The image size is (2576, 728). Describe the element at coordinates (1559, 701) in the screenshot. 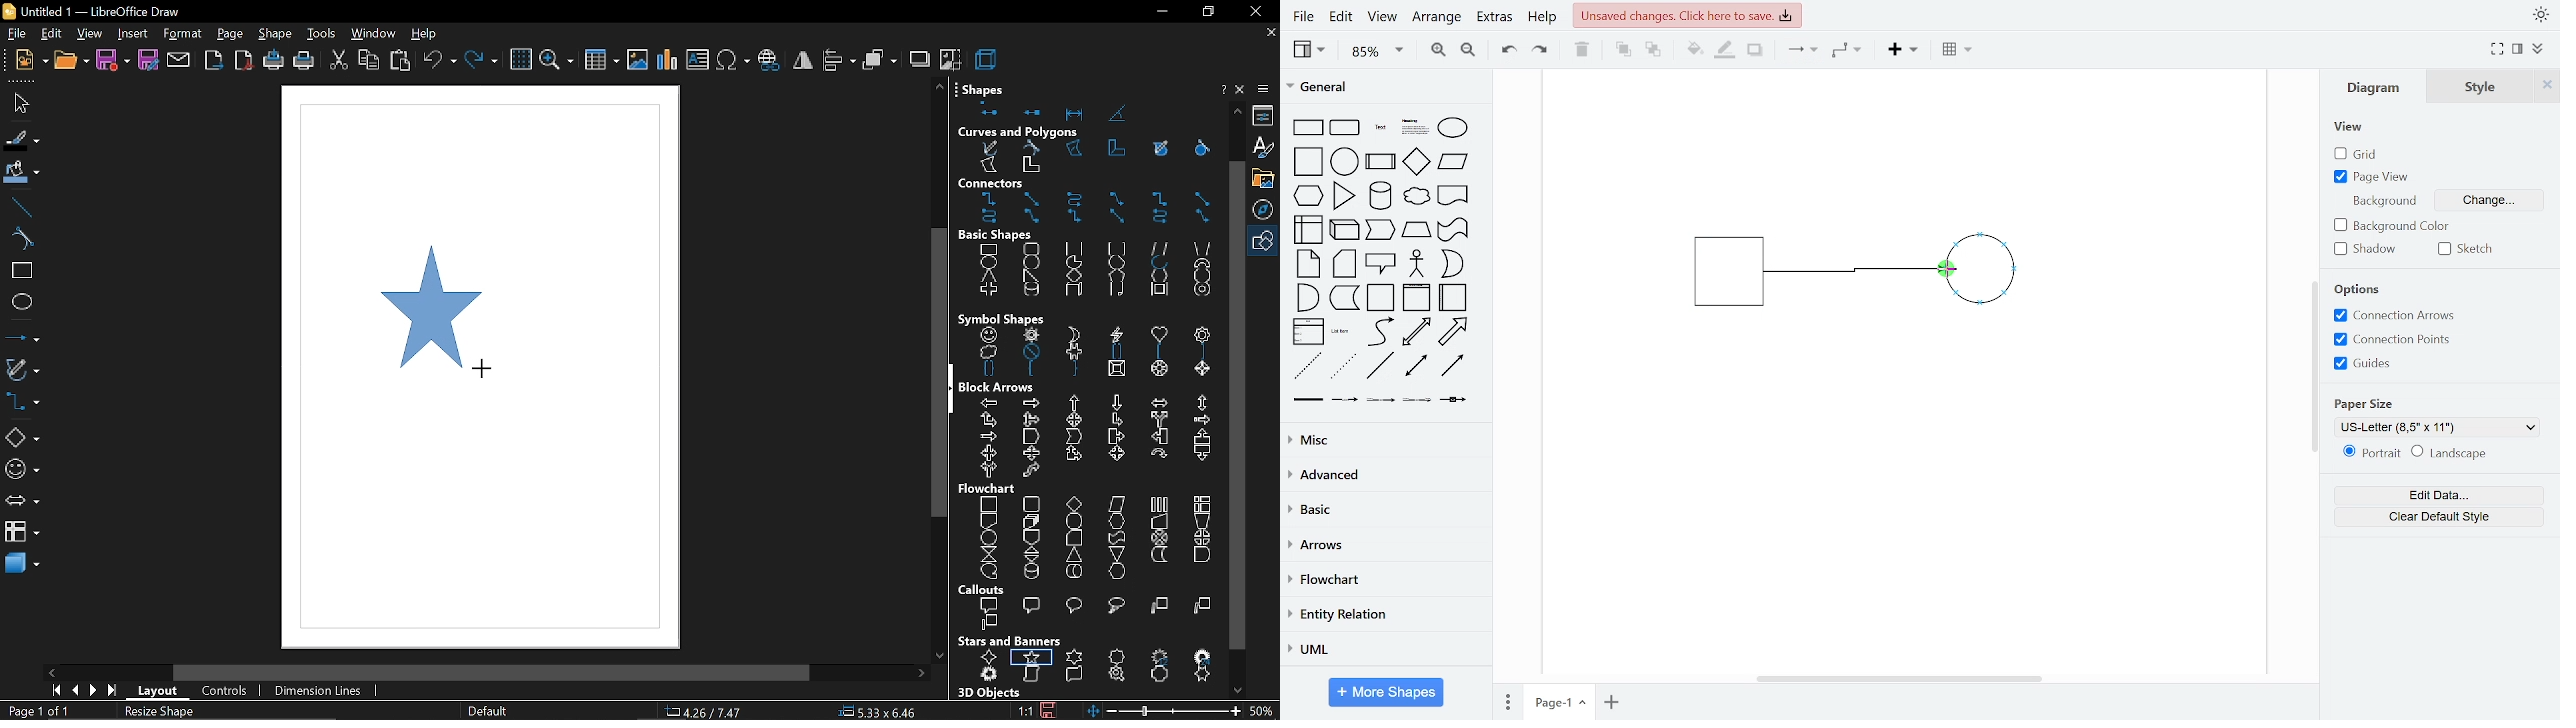

I see `current page` at that location.